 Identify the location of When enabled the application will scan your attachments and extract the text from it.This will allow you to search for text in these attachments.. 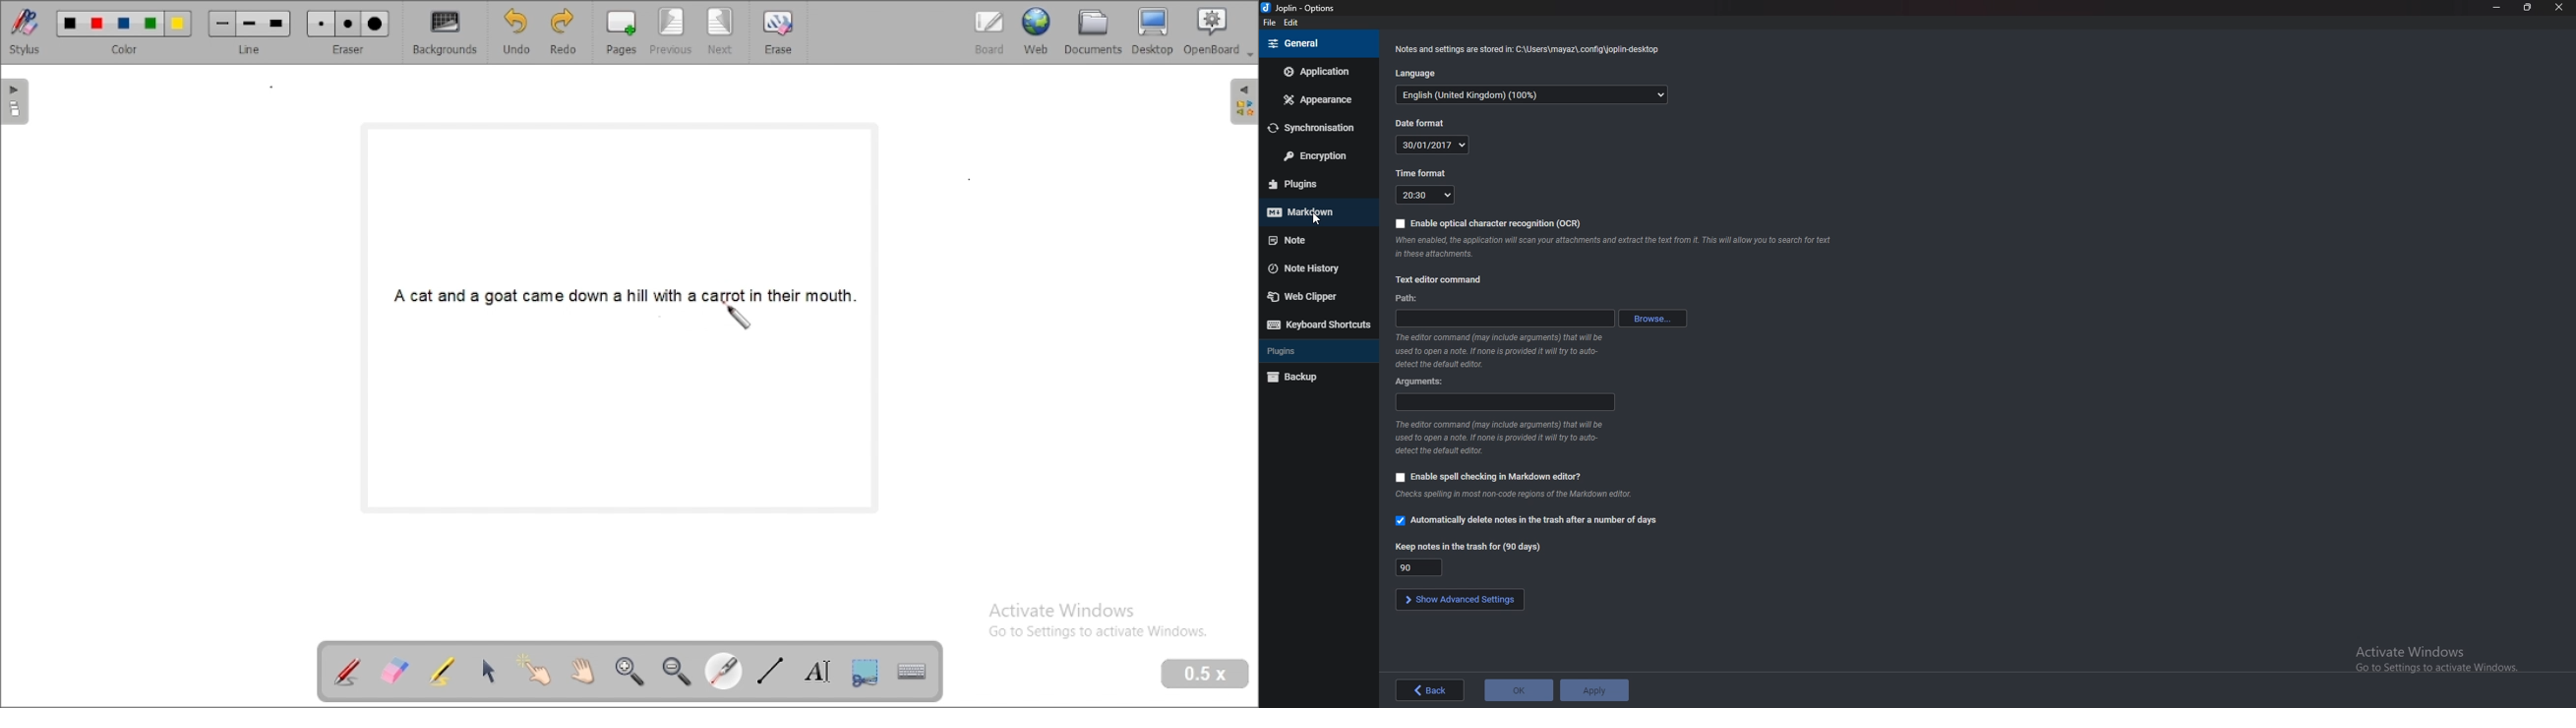
(1613, 249).